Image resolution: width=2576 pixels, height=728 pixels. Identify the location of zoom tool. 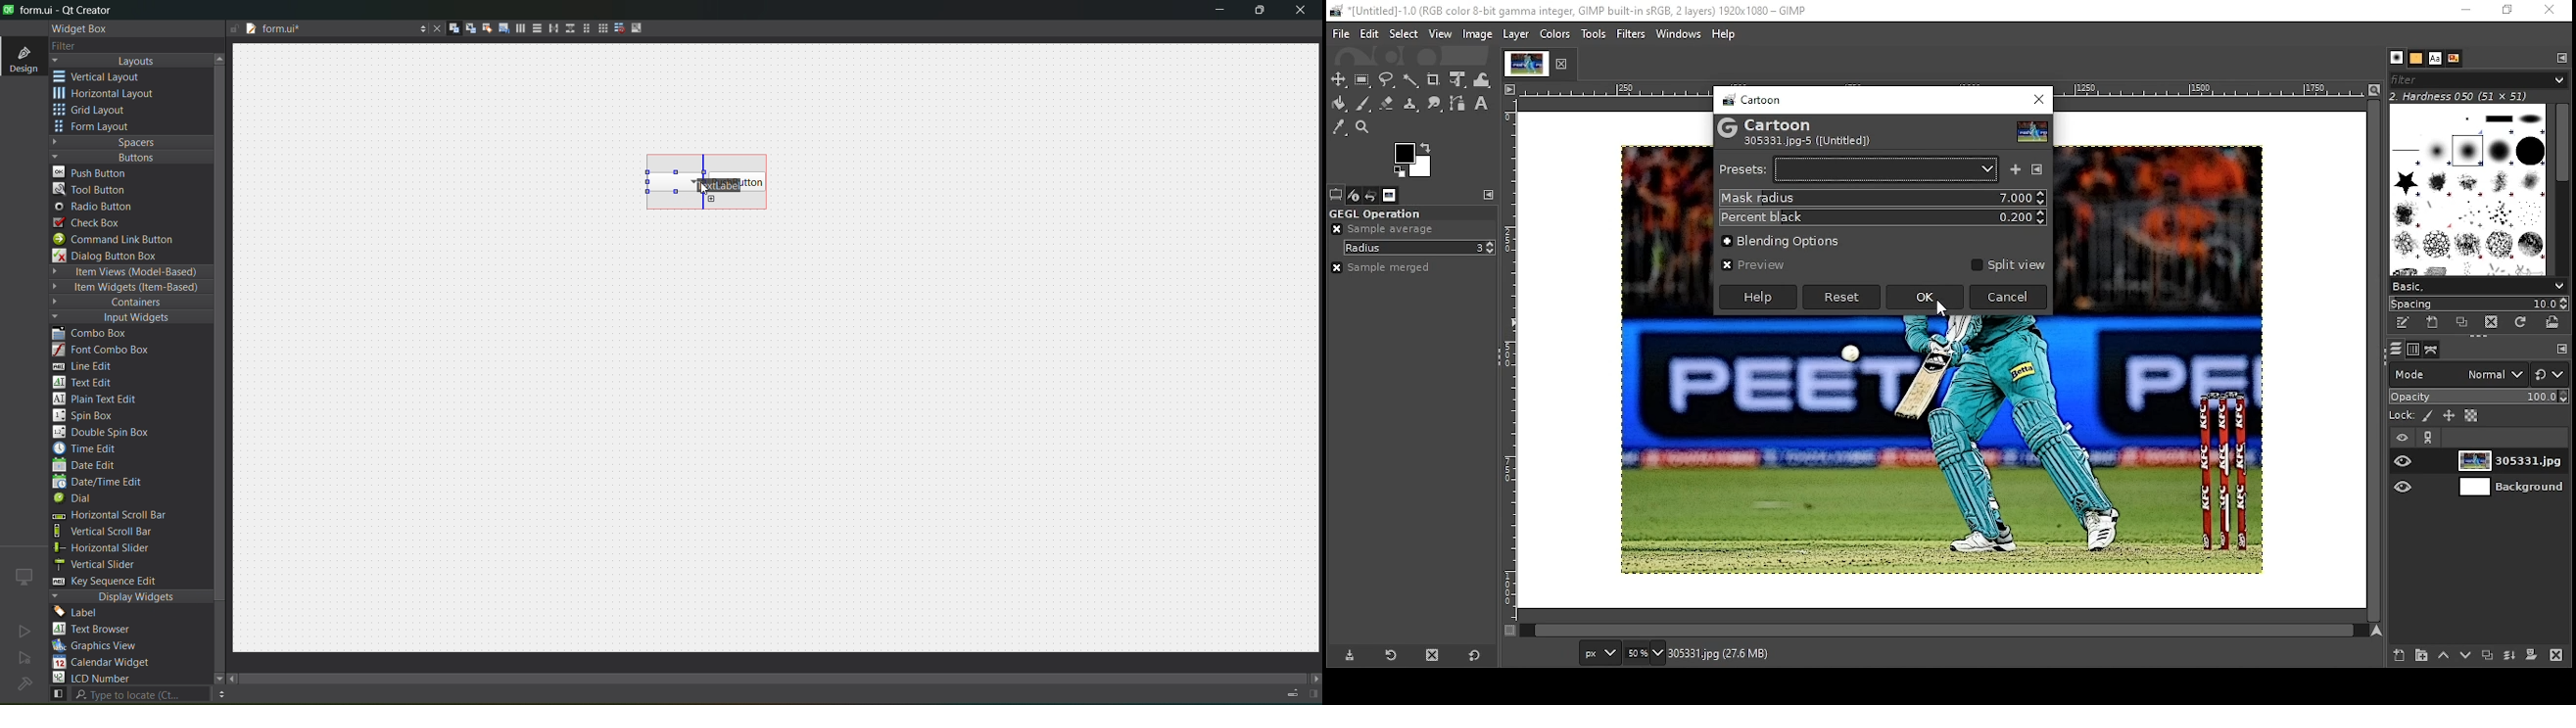
(1363, 127).